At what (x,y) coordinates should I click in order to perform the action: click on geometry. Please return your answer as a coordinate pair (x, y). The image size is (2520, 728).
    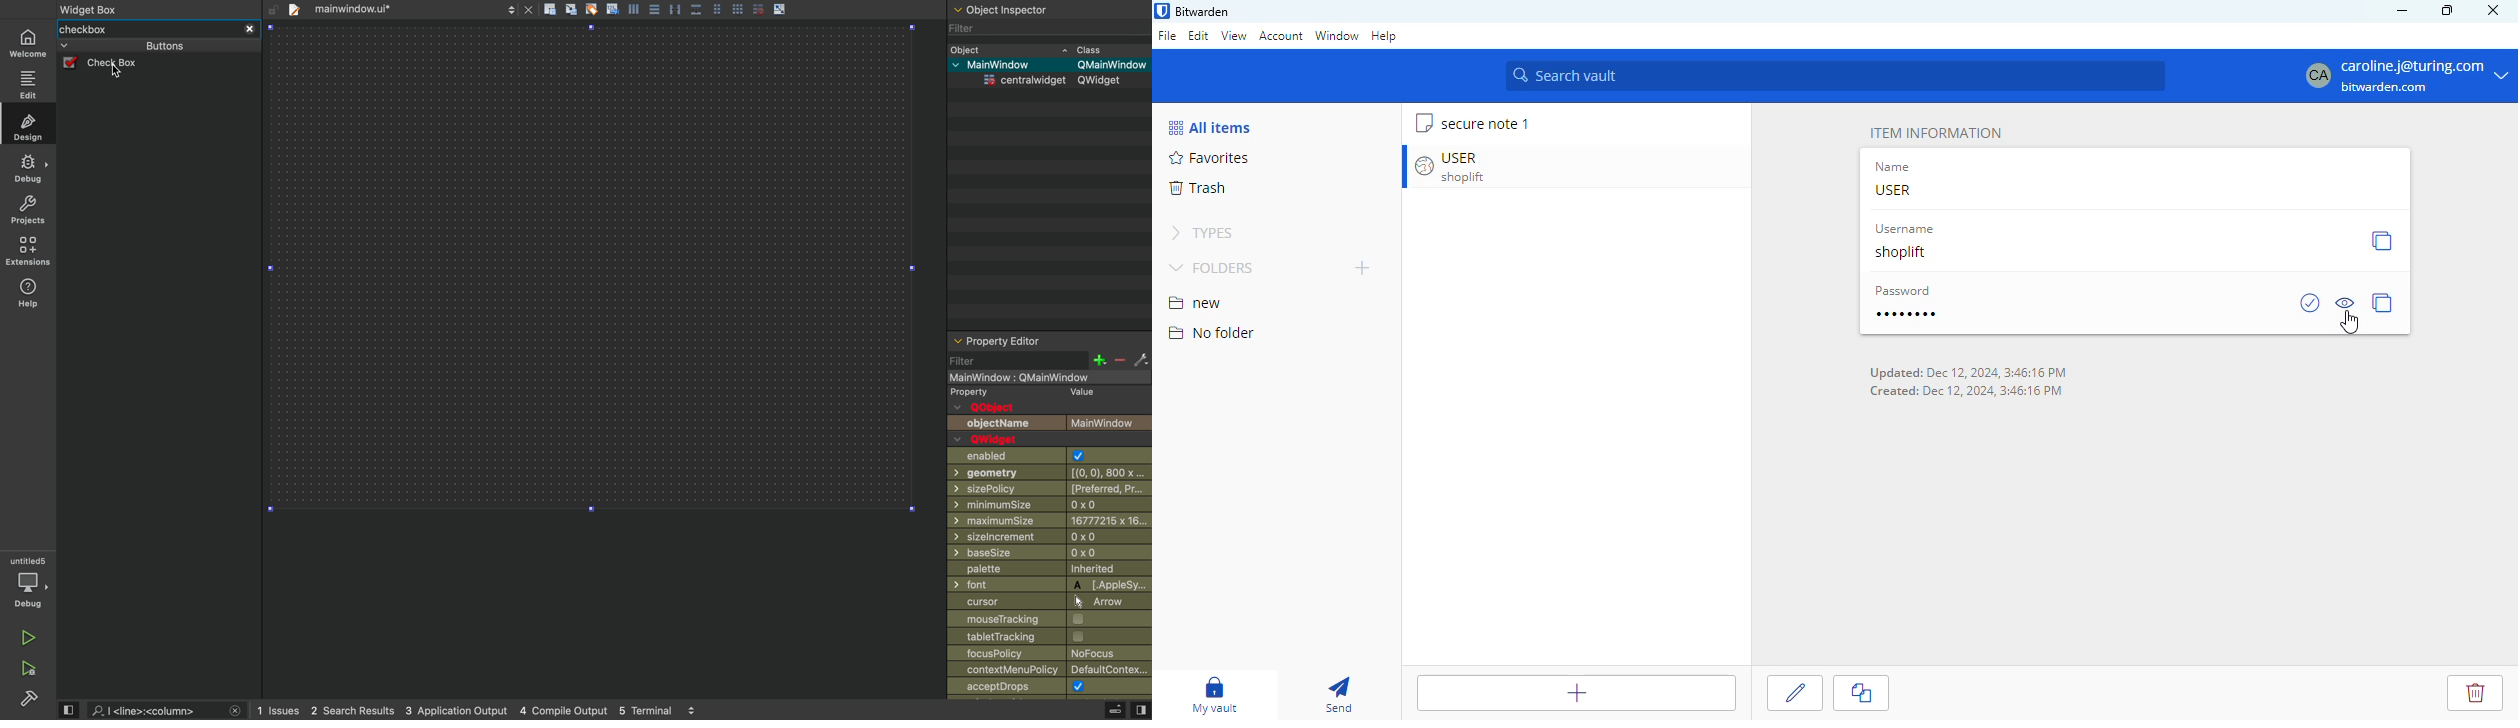
    Looking at the image, I should click on (1052, 472).